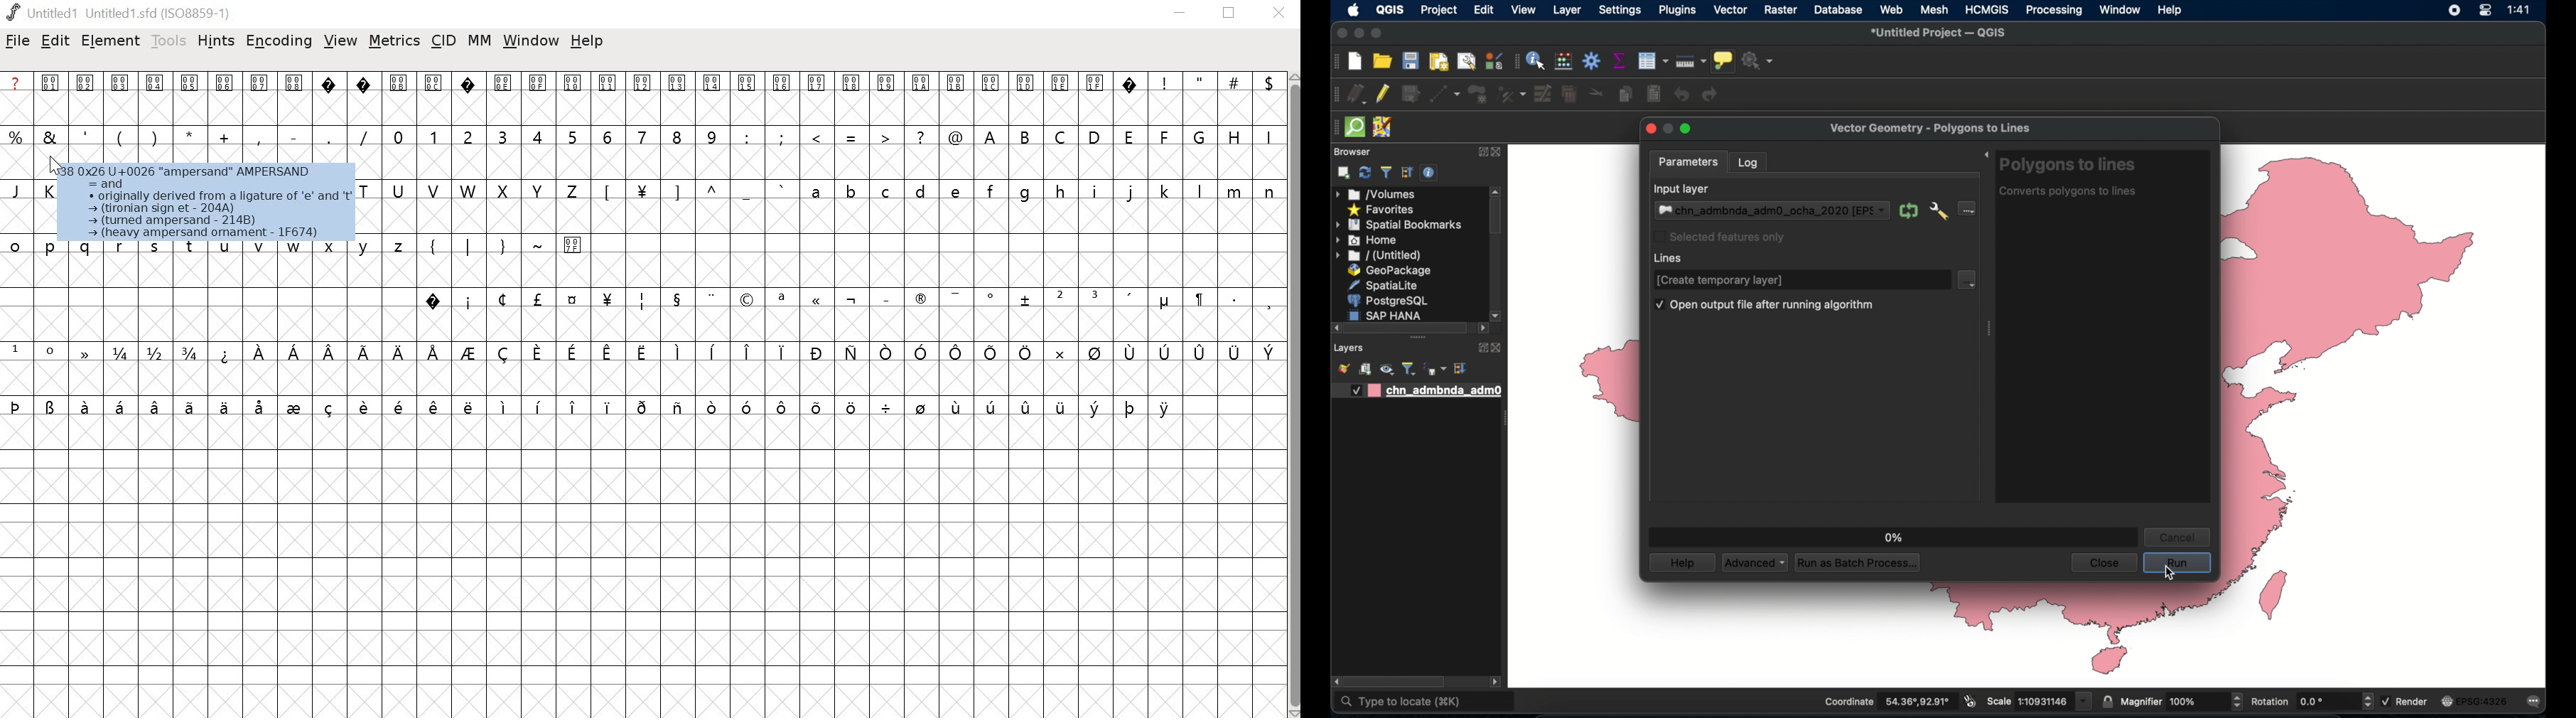 The image size is (2576, 728). What do you see at coordinates (1909, 211) in the screenshot?
I see `iterate over this layer` at bounding box center [1909, 211].